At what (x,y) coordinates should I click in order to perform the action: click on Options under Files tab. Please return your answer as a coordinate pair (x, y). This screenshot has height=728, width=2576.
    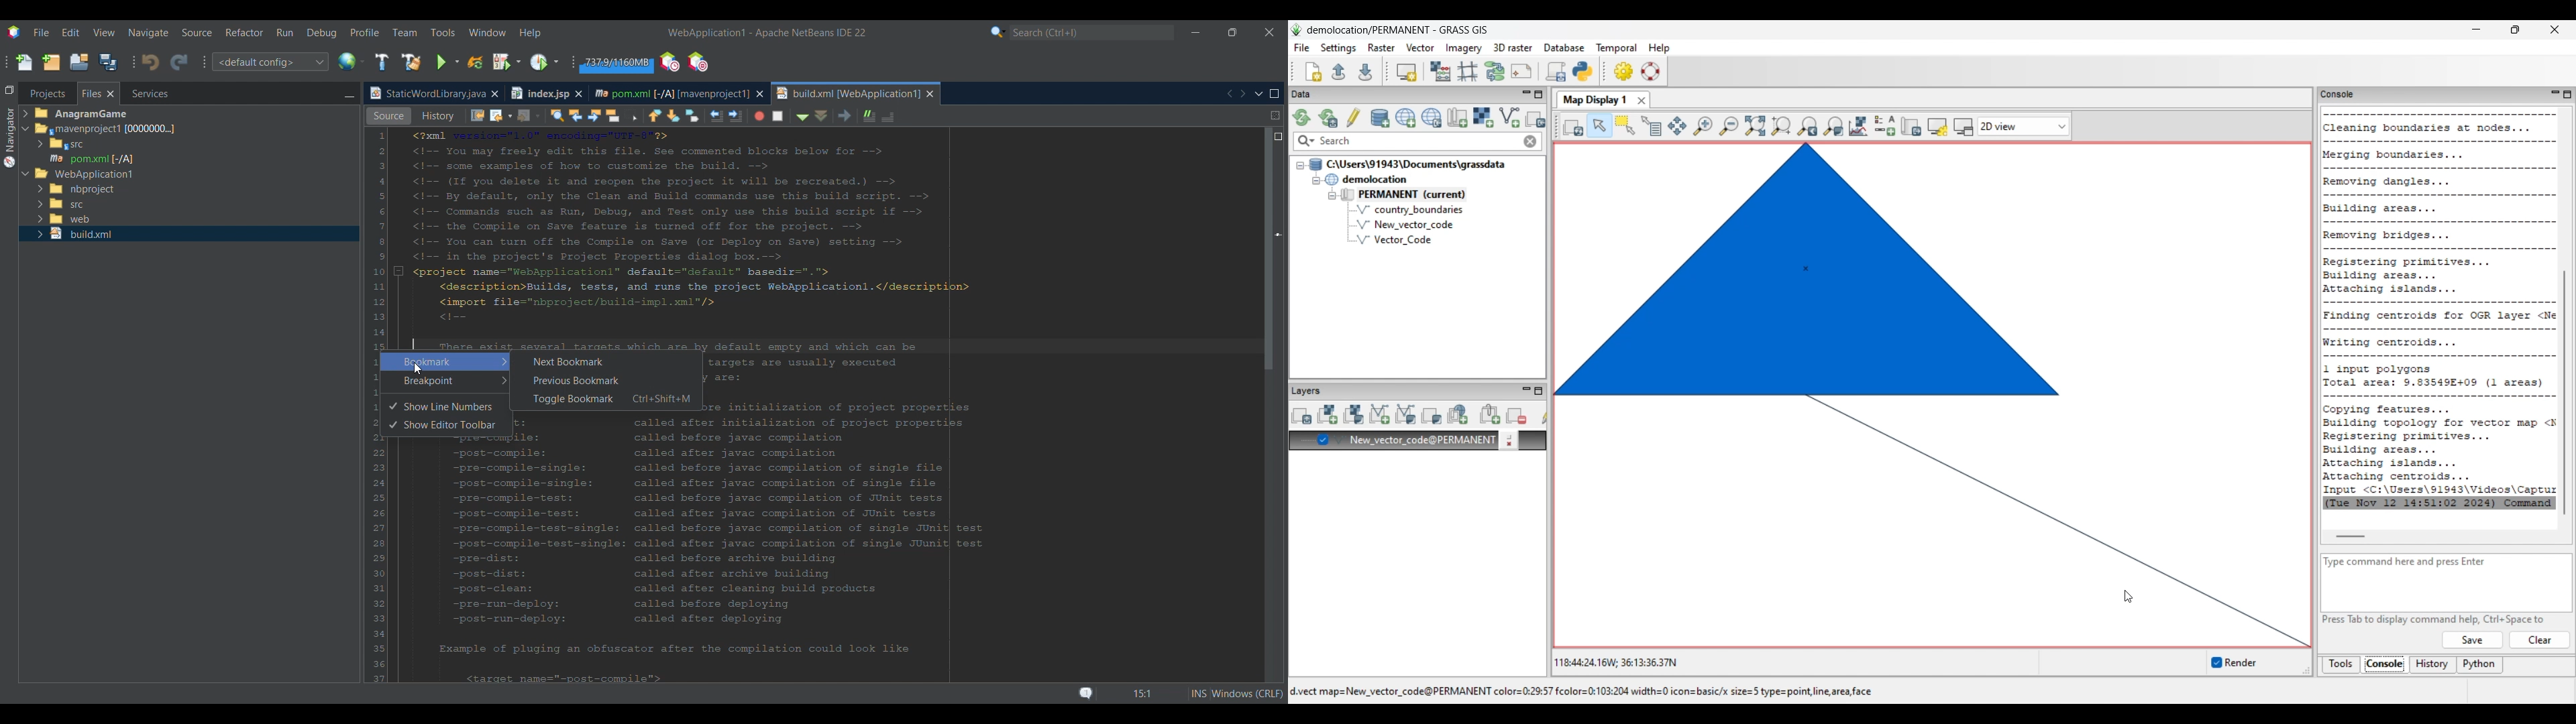
    Looking at the image, I should click on (95, 145).